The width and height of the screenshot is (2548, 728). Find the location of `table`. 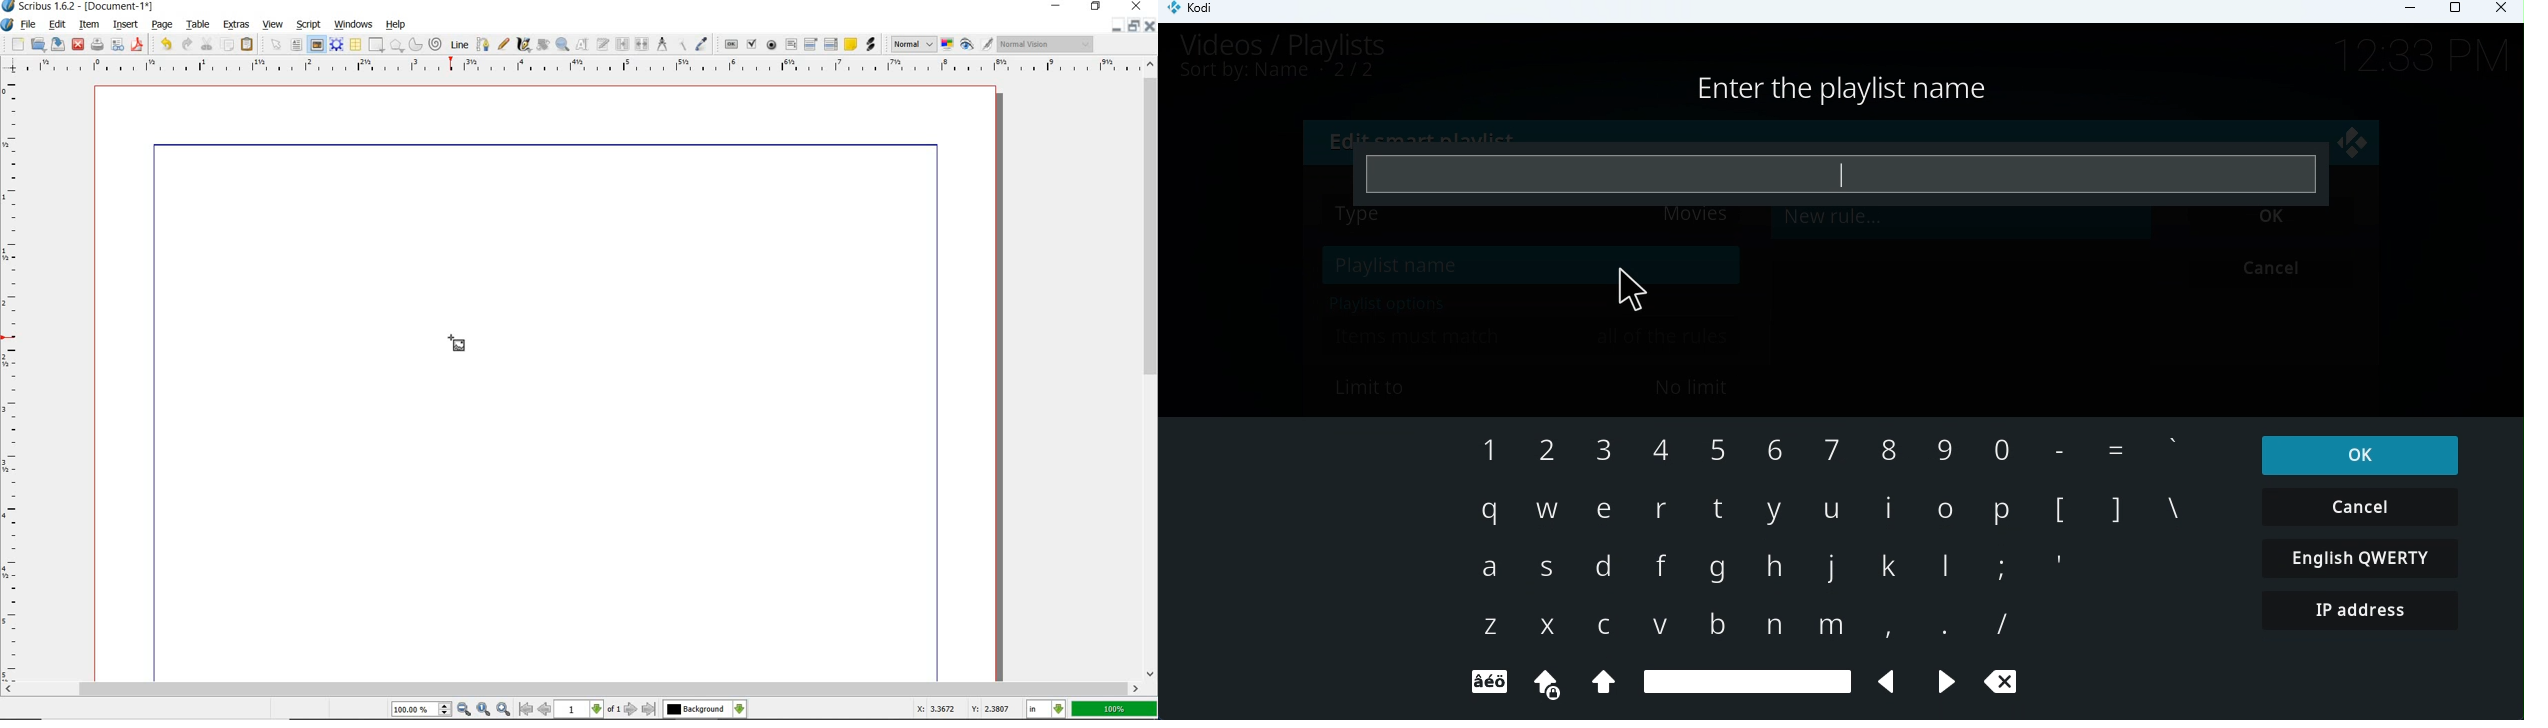

table is located at coordinates (357, 46).